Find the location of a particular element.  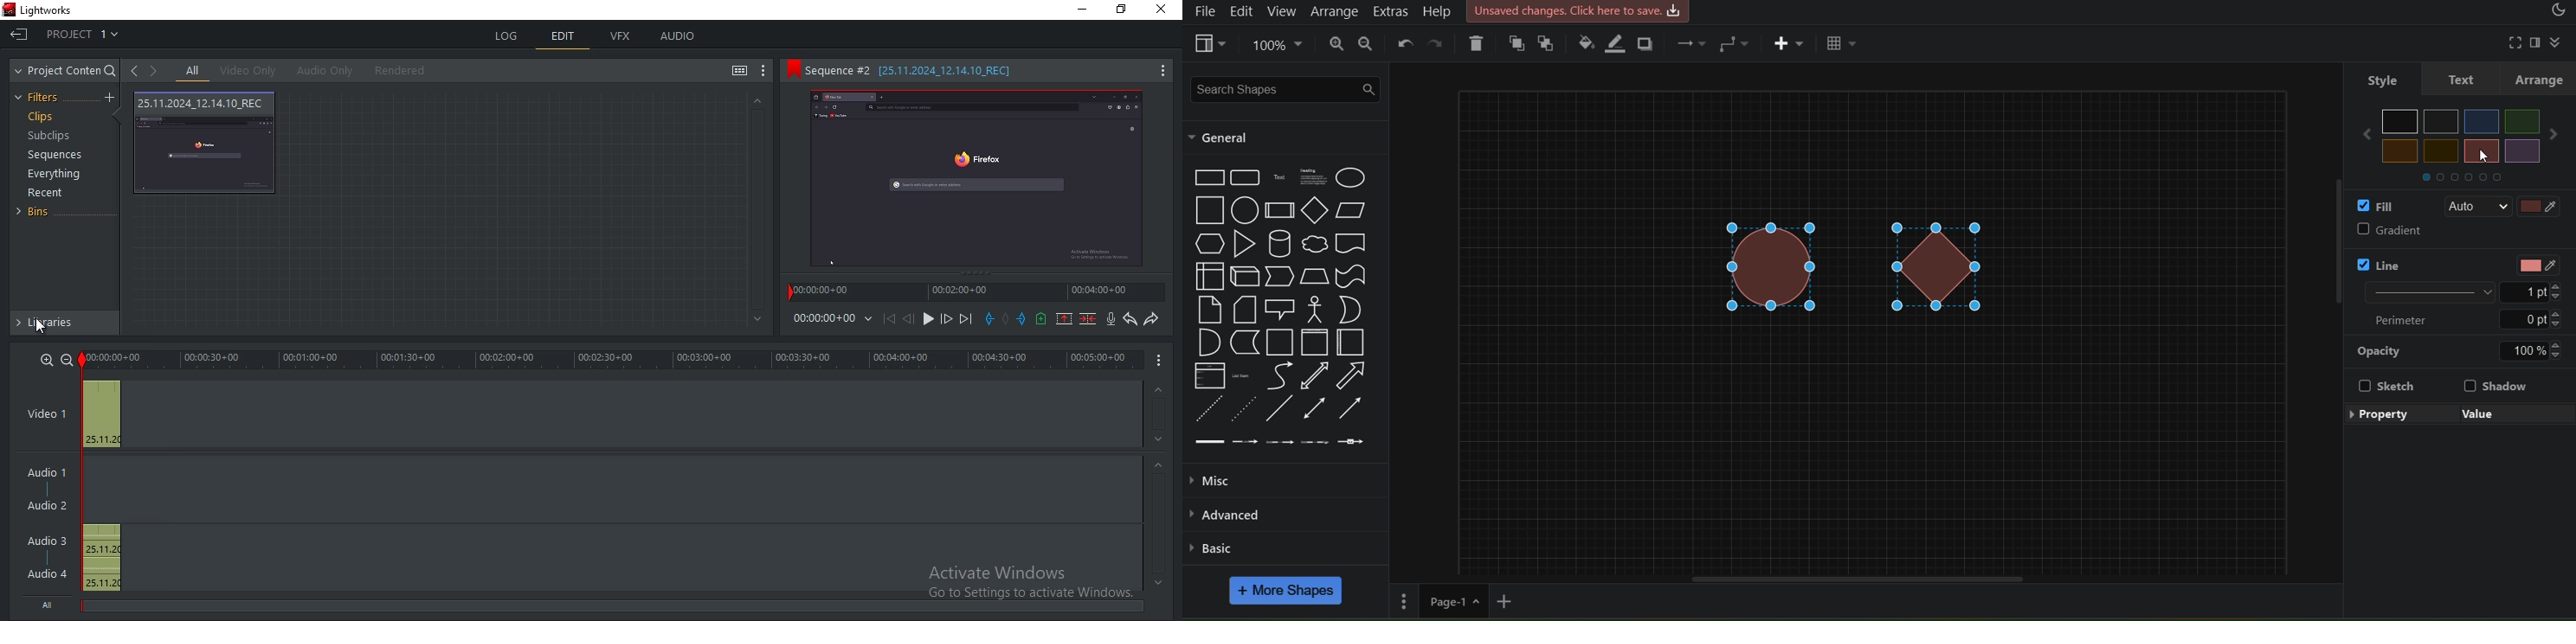

Sketch is located at coordinates (2396, 389).